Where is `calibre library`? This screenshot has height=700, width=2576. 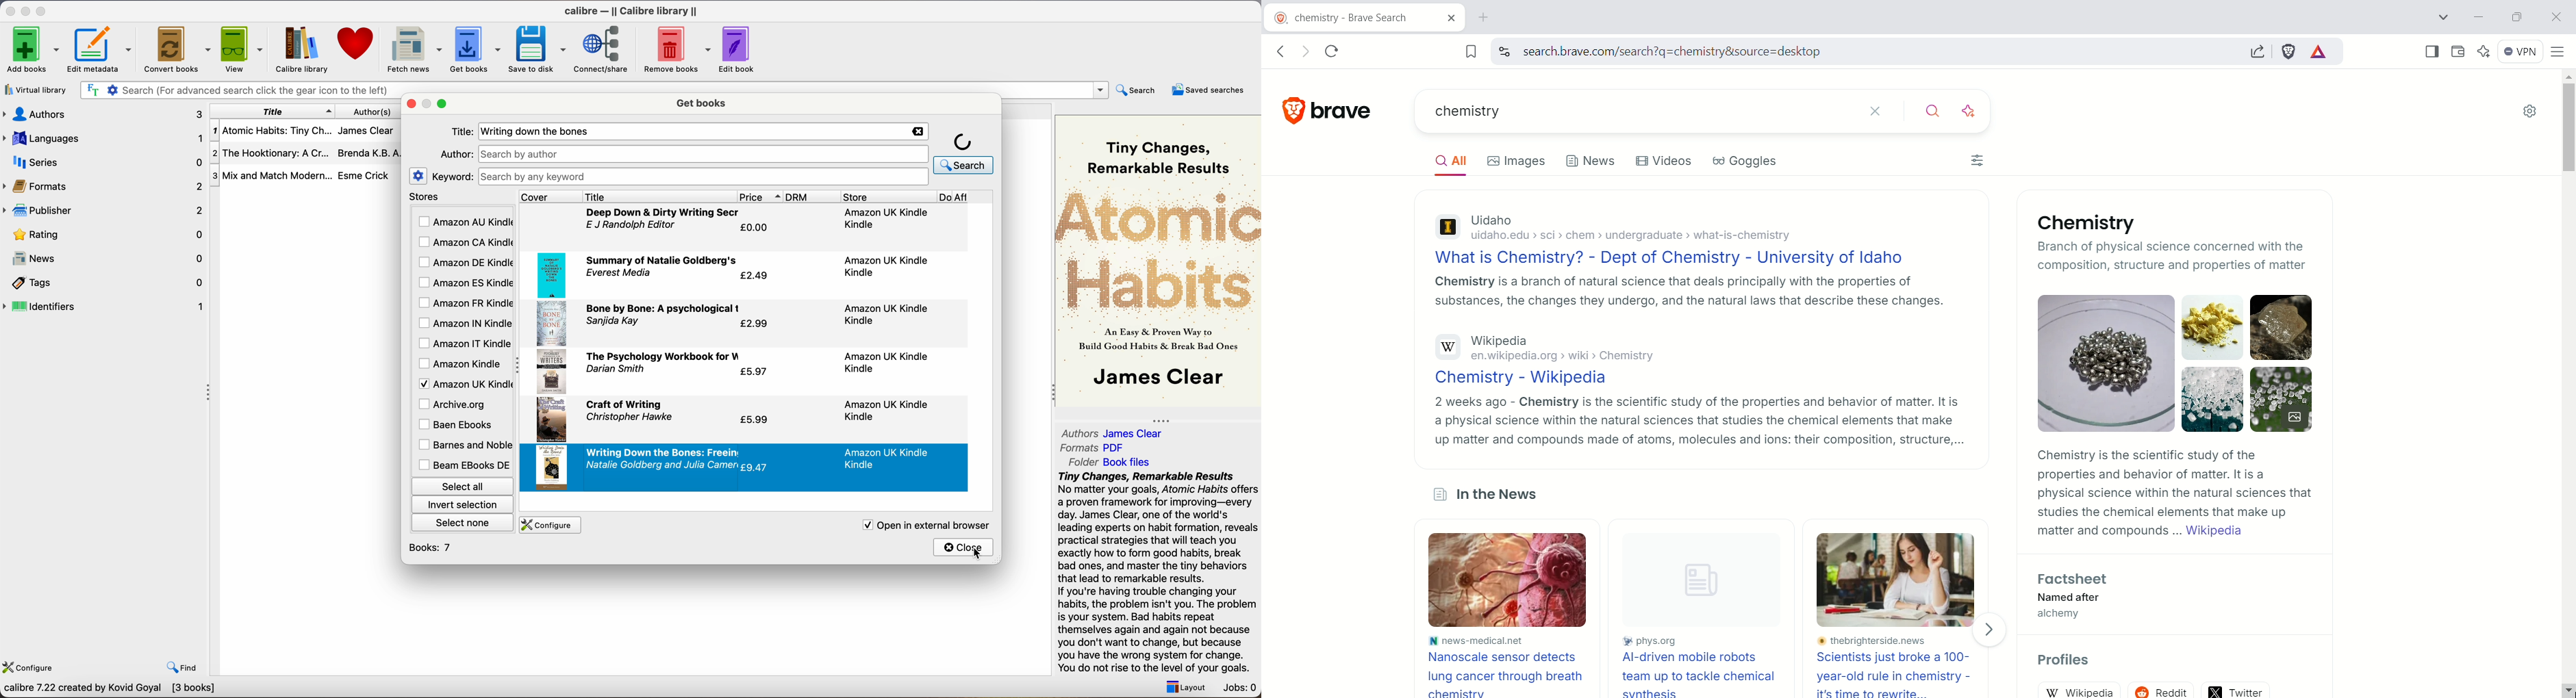
calibre library is located at coordinates (298, 50).